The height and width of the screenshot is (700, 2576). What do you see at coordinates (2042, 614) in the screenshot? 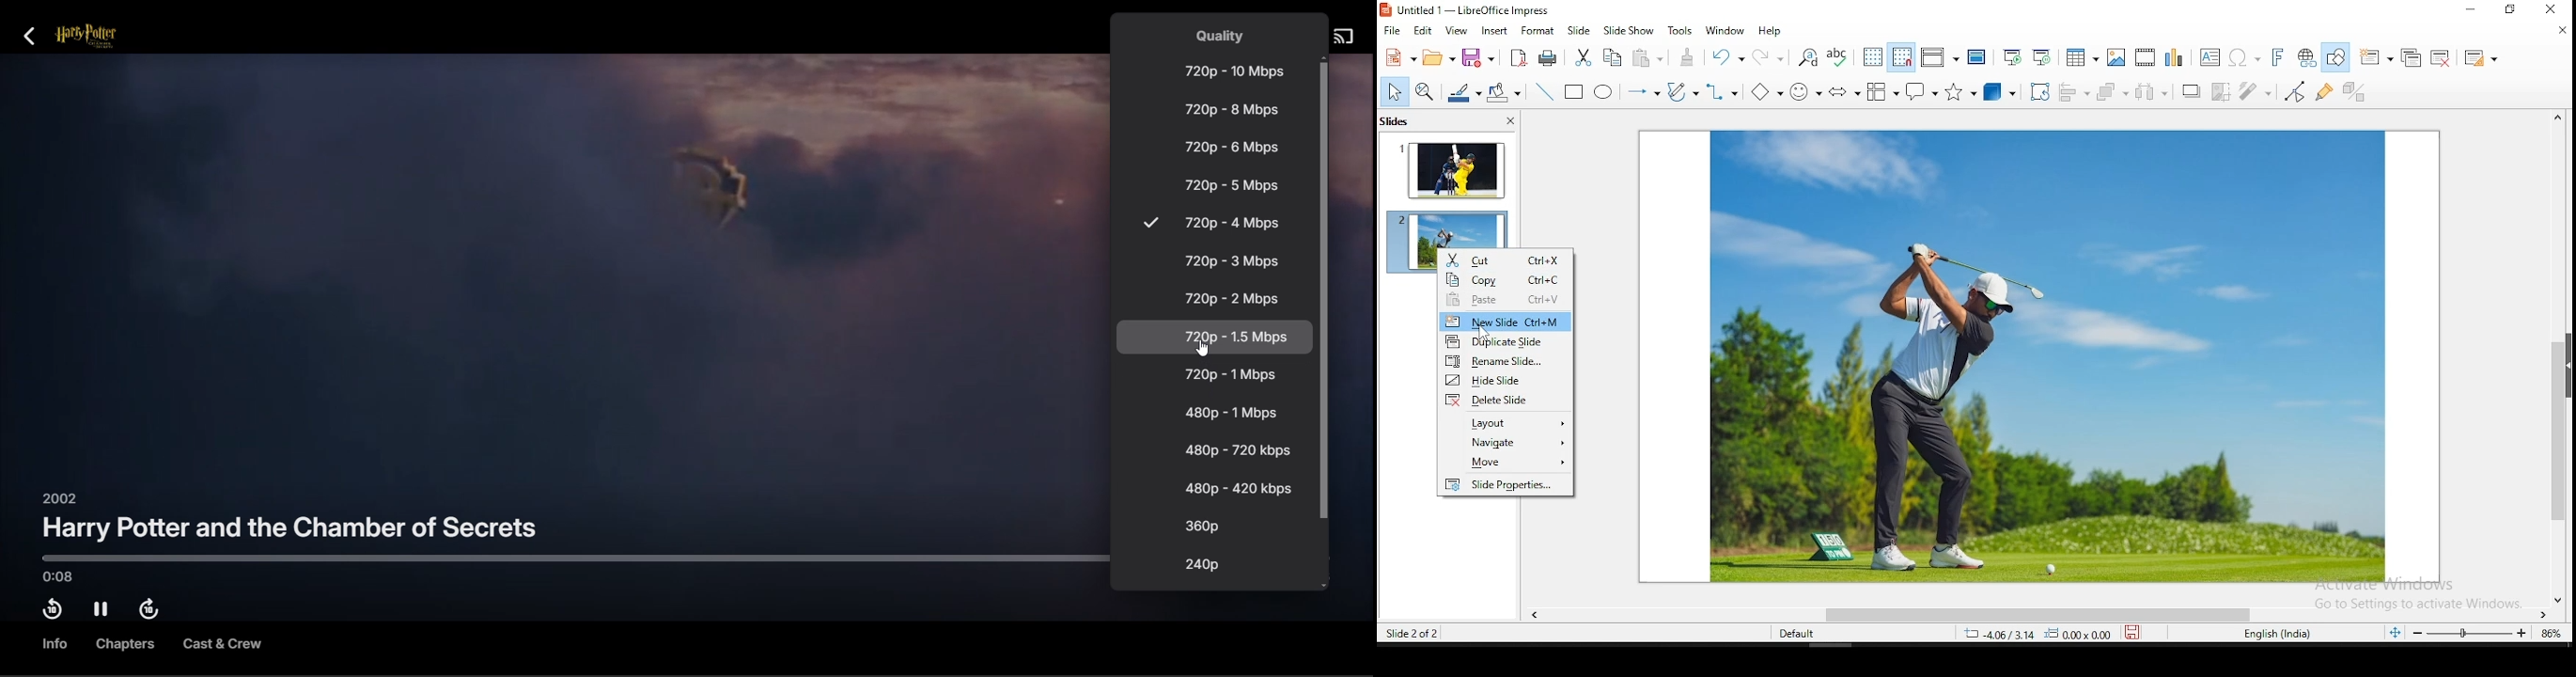
I see `scroll bar` at bounding box center [2042, 614].